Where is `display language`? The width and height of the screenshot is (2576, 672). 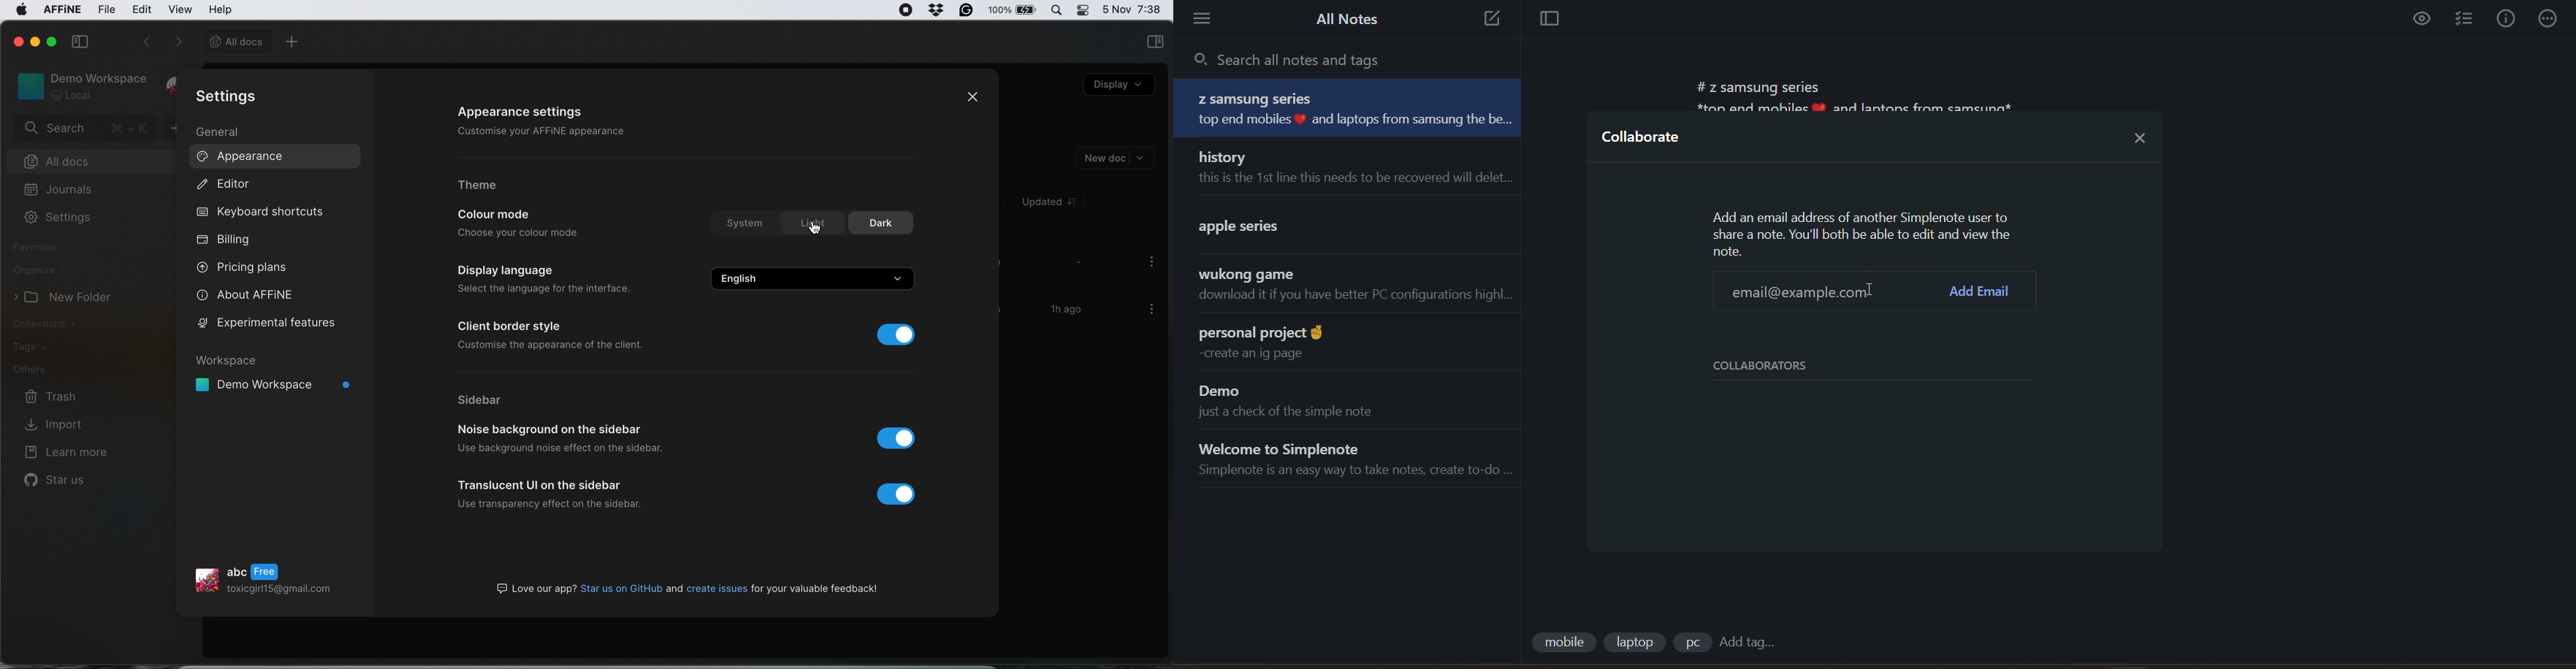 display language is located at coordinates (505, 271).